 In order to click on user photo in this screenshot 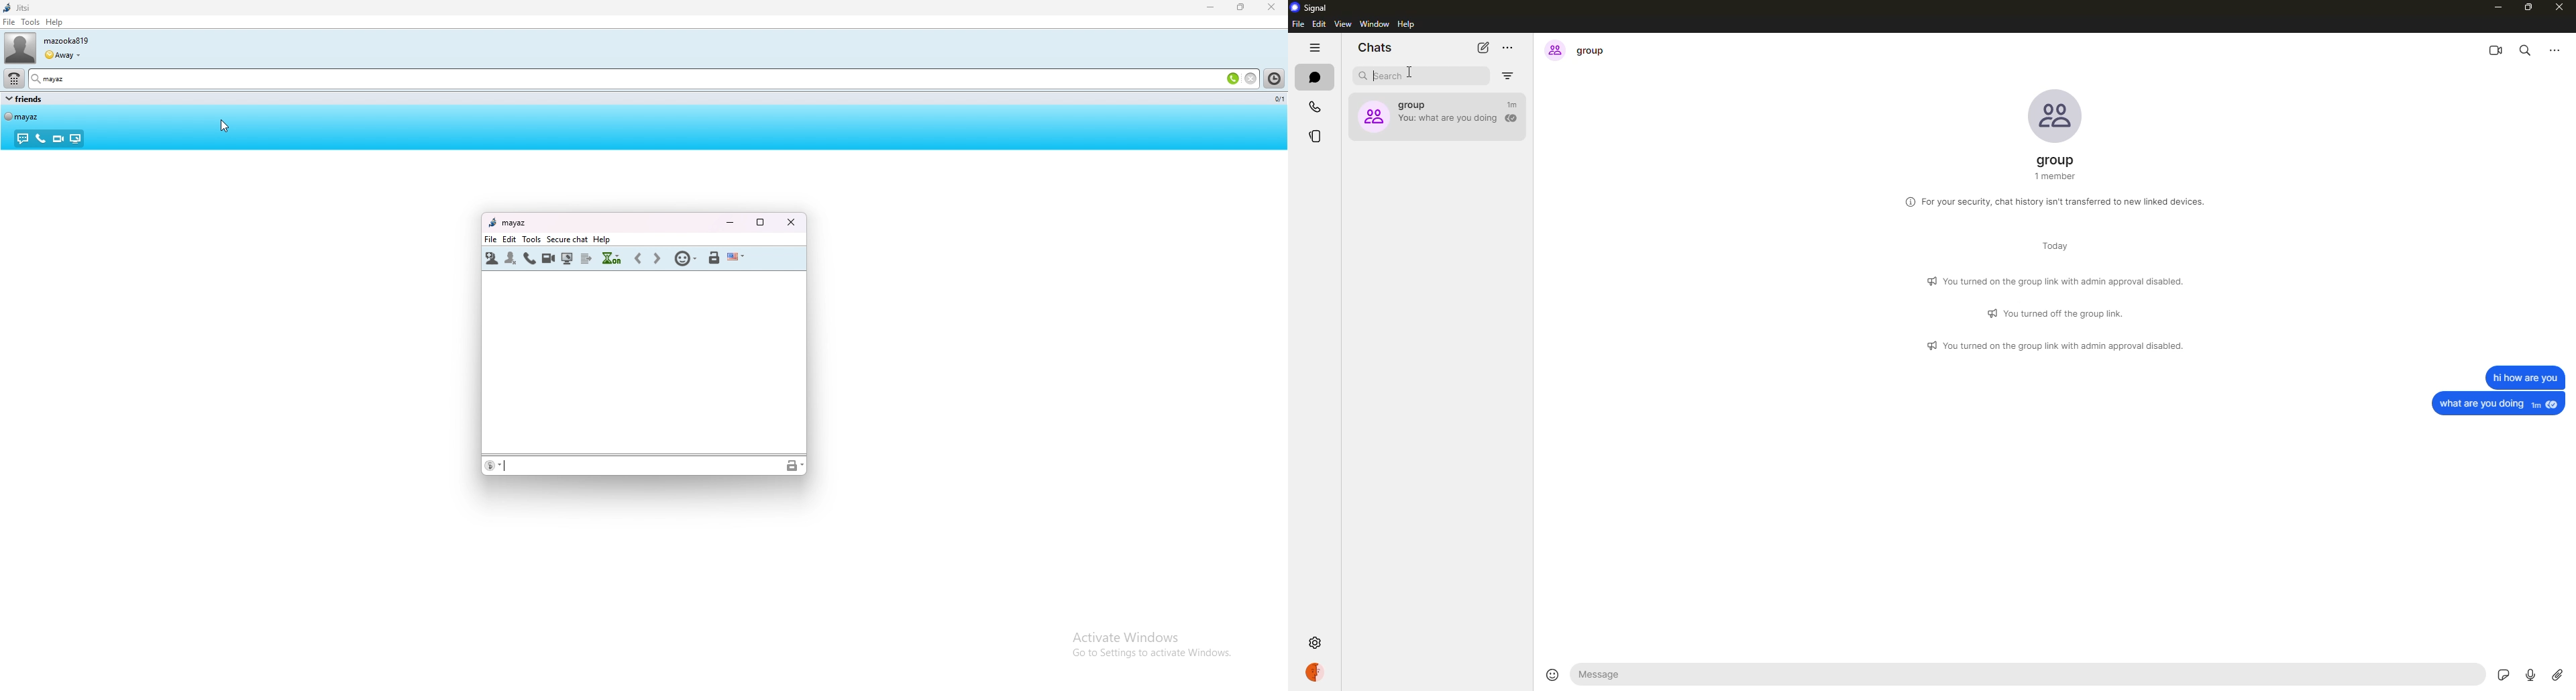, I will do `click(18, 48)`.